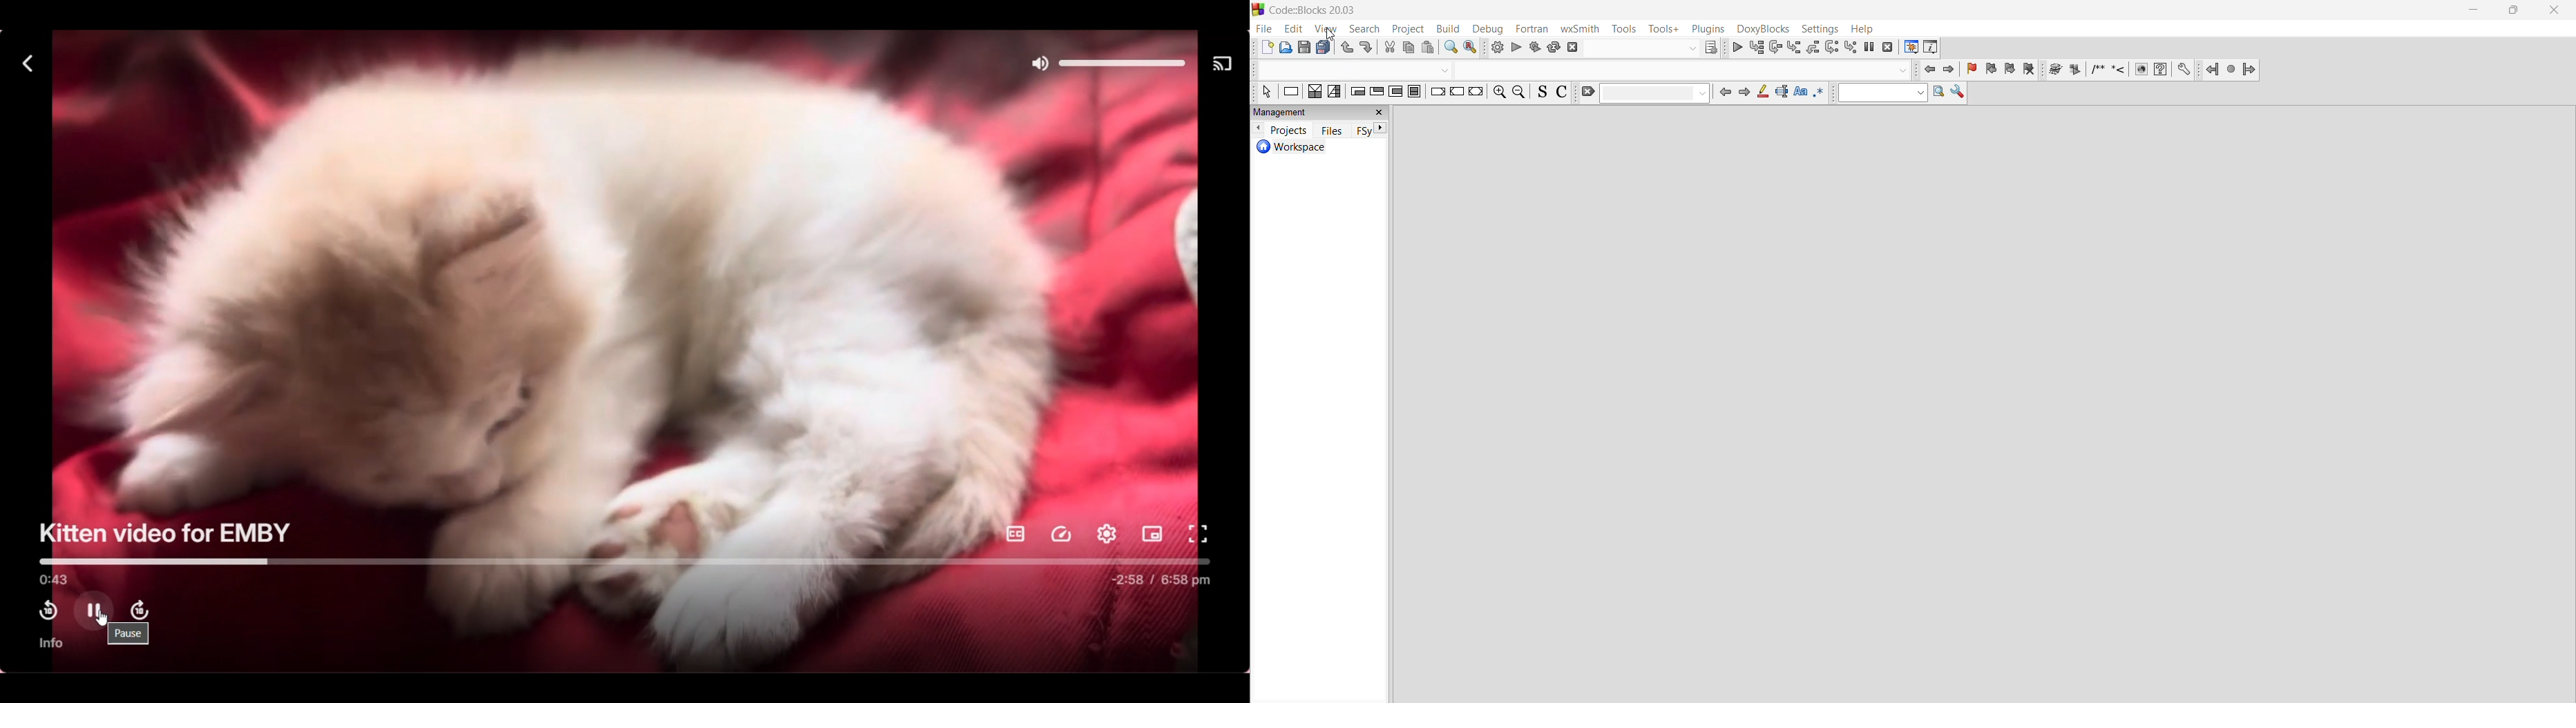 The height and width of the screenshot is (728, 2576). I want to click on cut, so click(1387, 48).